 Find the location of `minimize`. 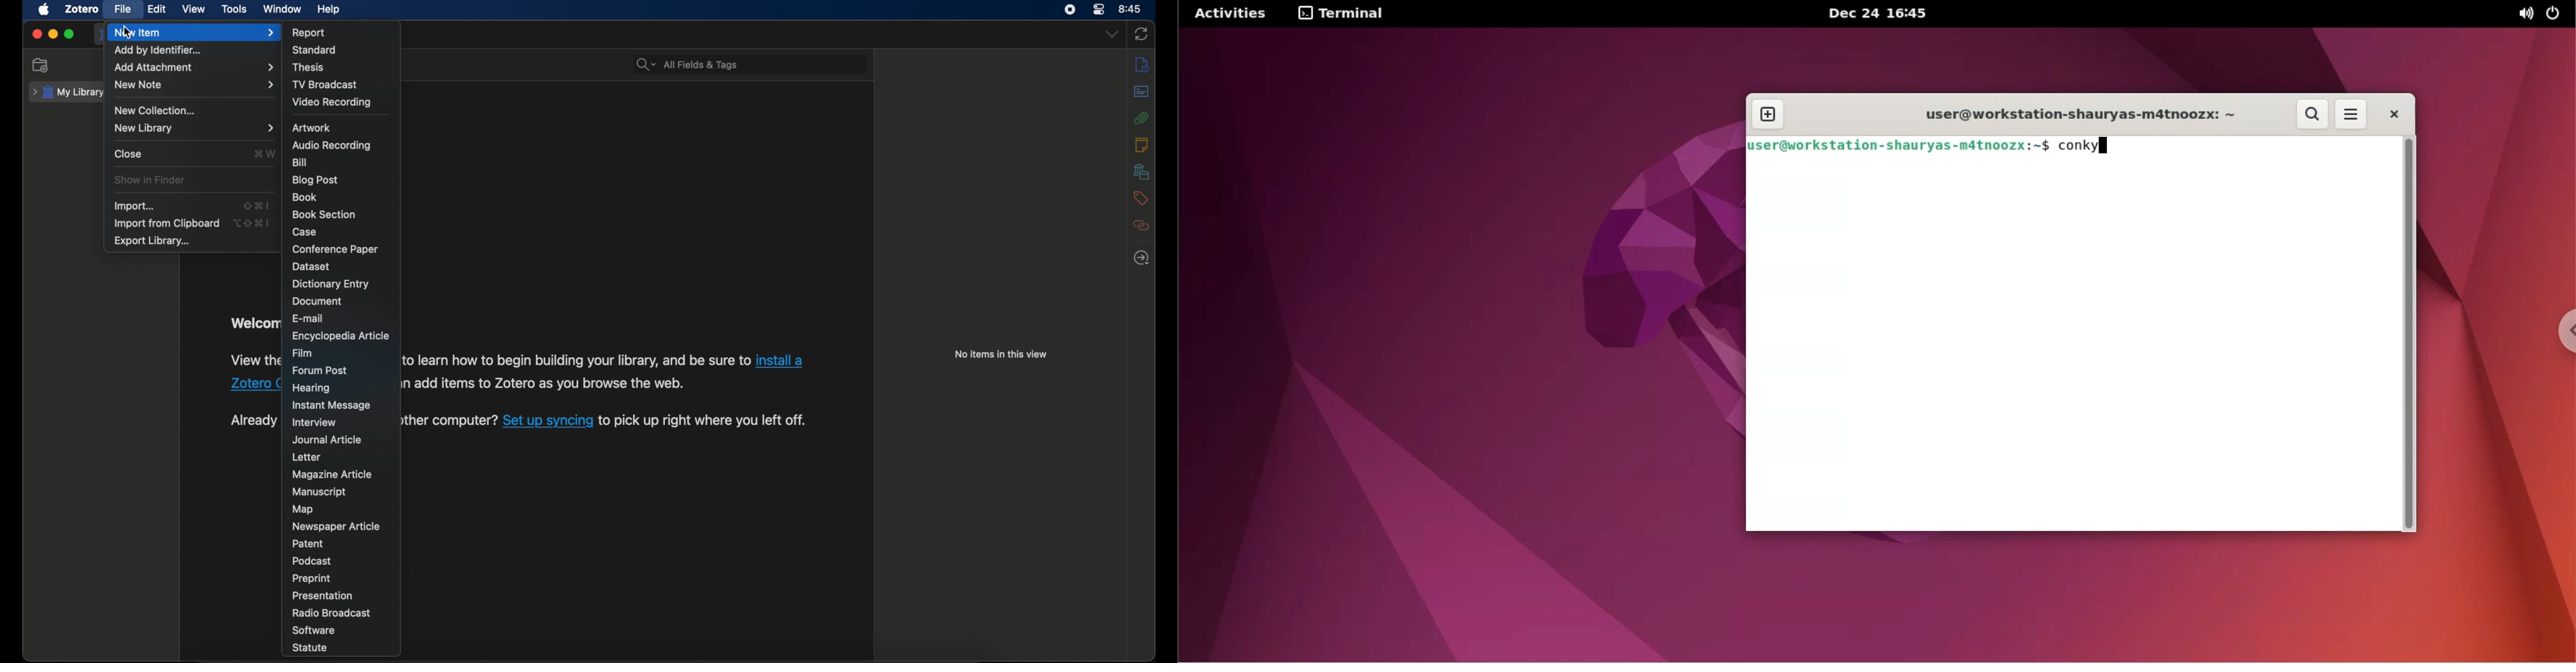

minimize is located at coordinates (53, 34).